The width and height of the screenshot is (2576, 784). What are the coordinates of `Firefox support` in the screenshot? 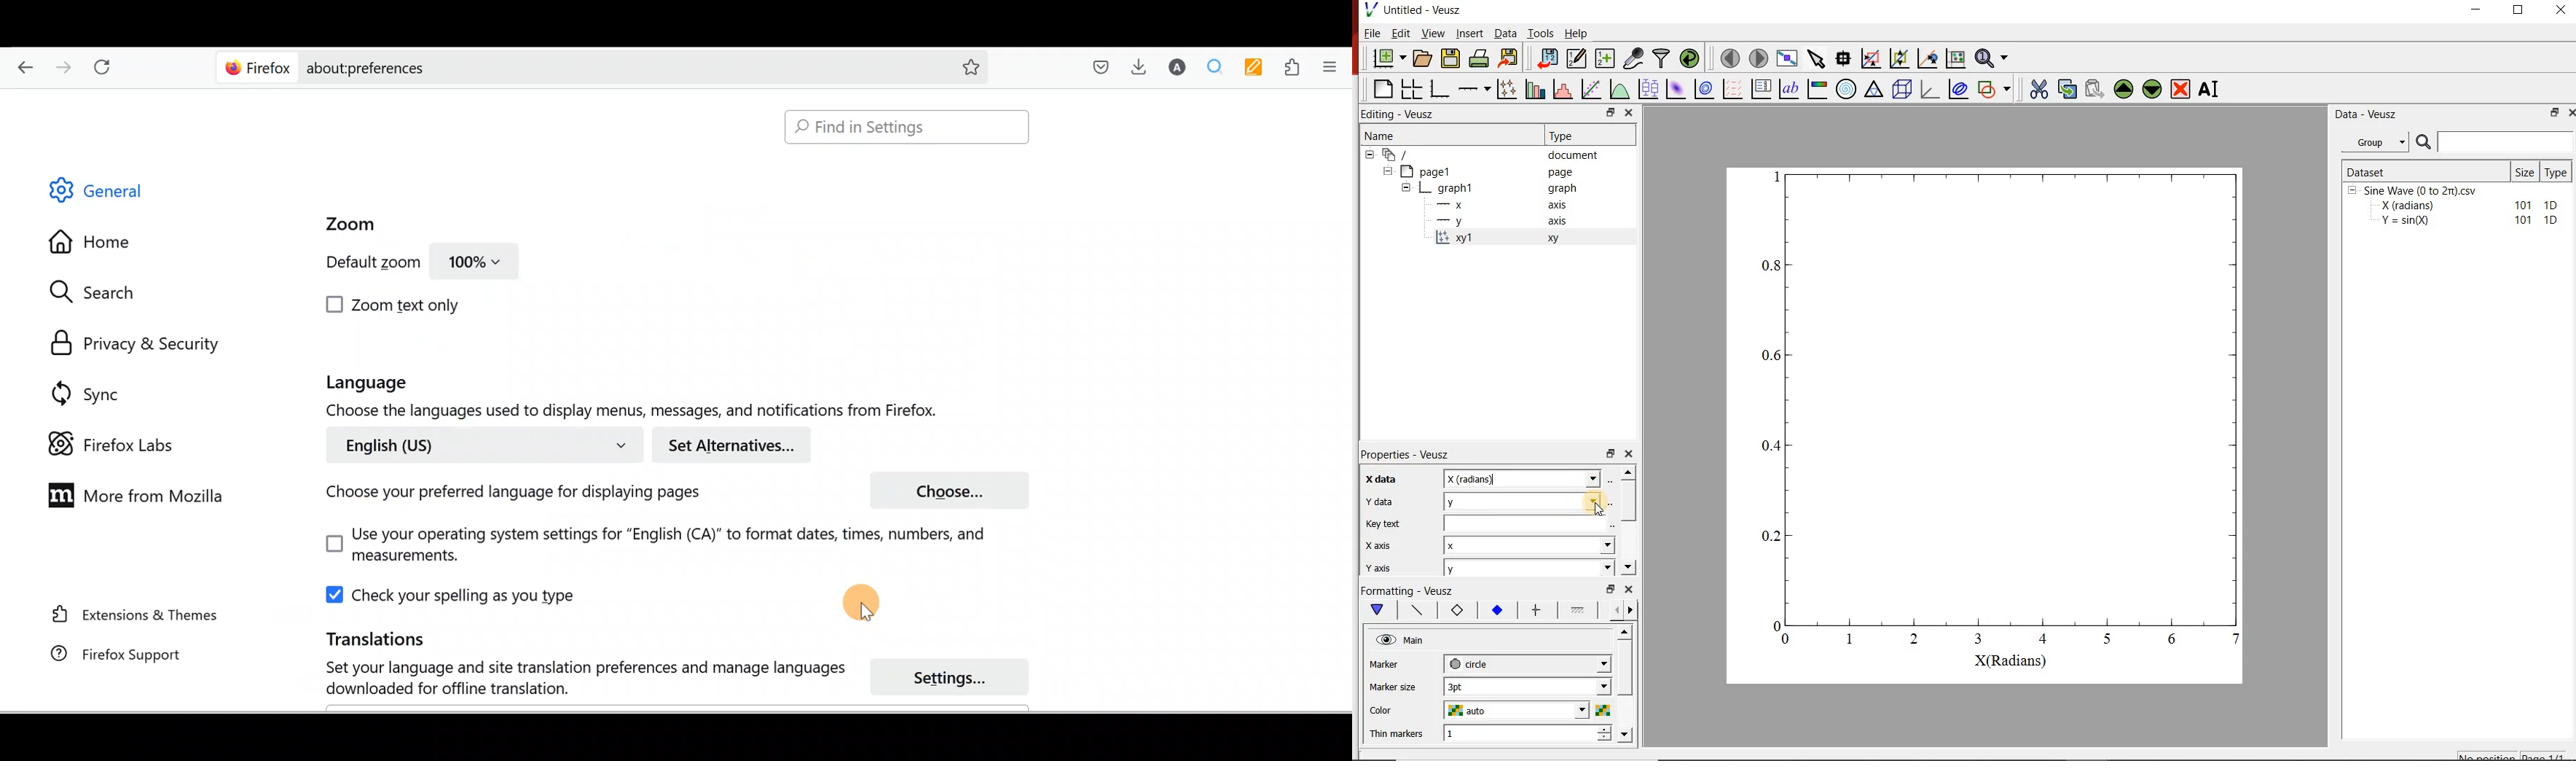 It's located at (106, 654).